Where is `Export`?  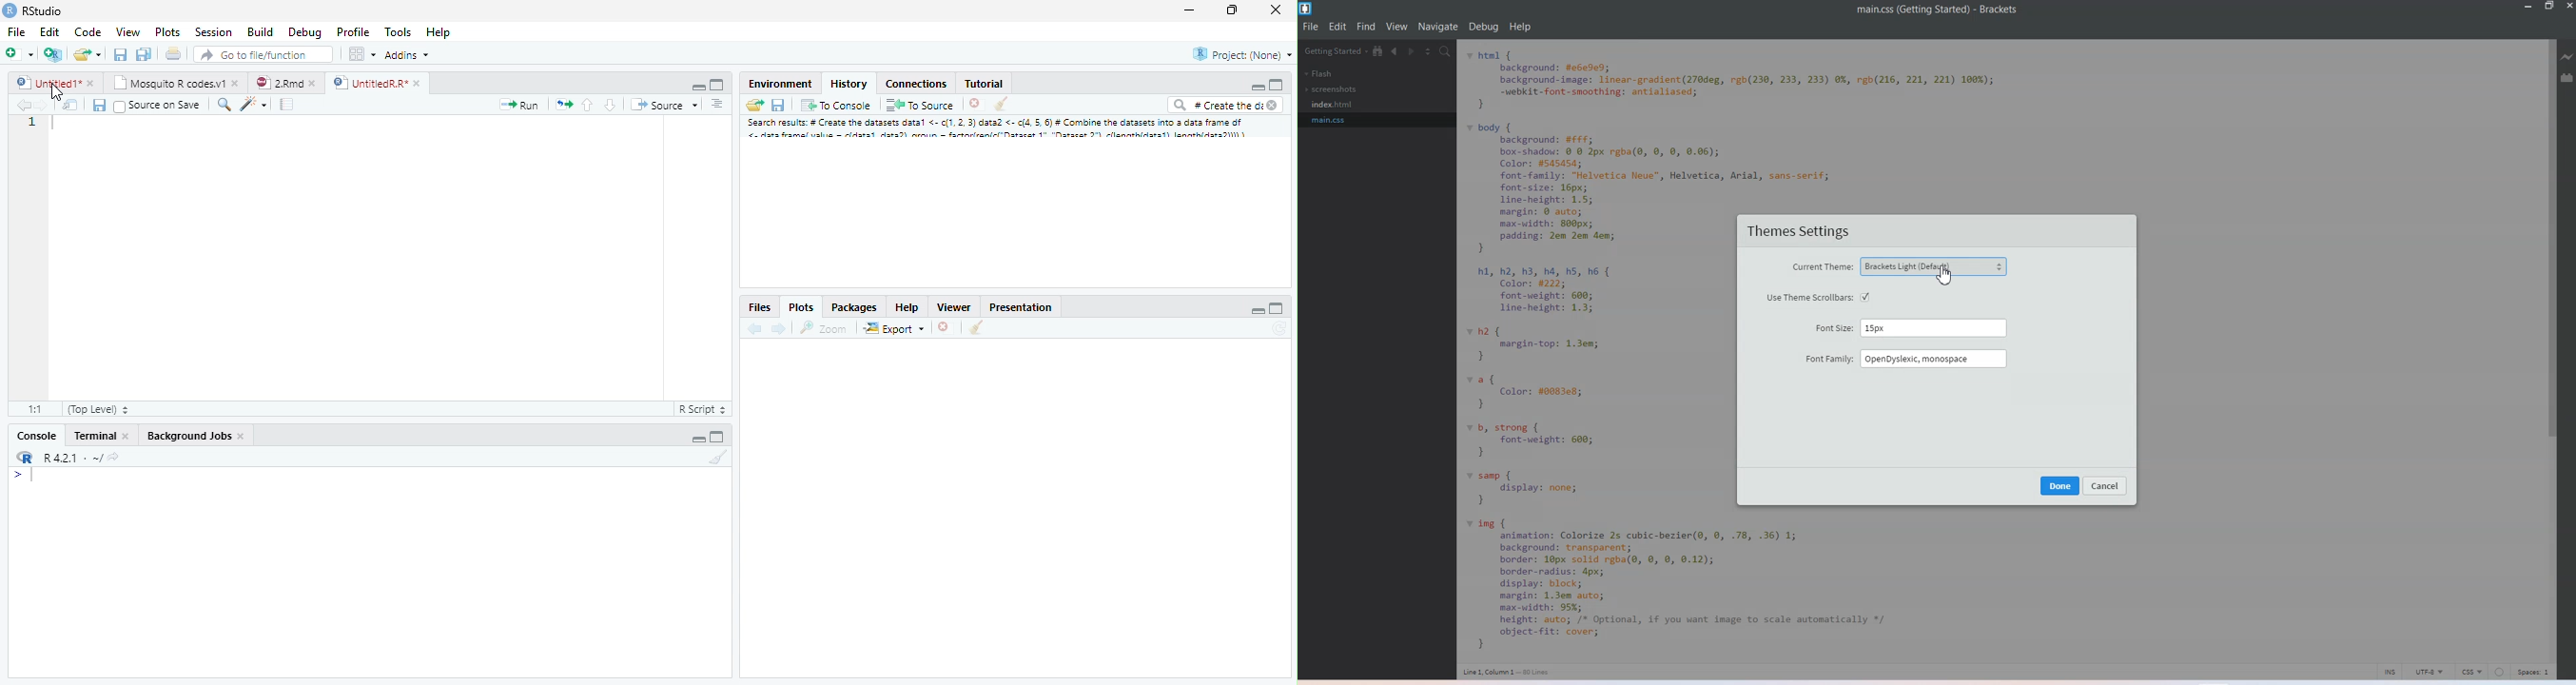
Export is located at coordinates (894, 328).